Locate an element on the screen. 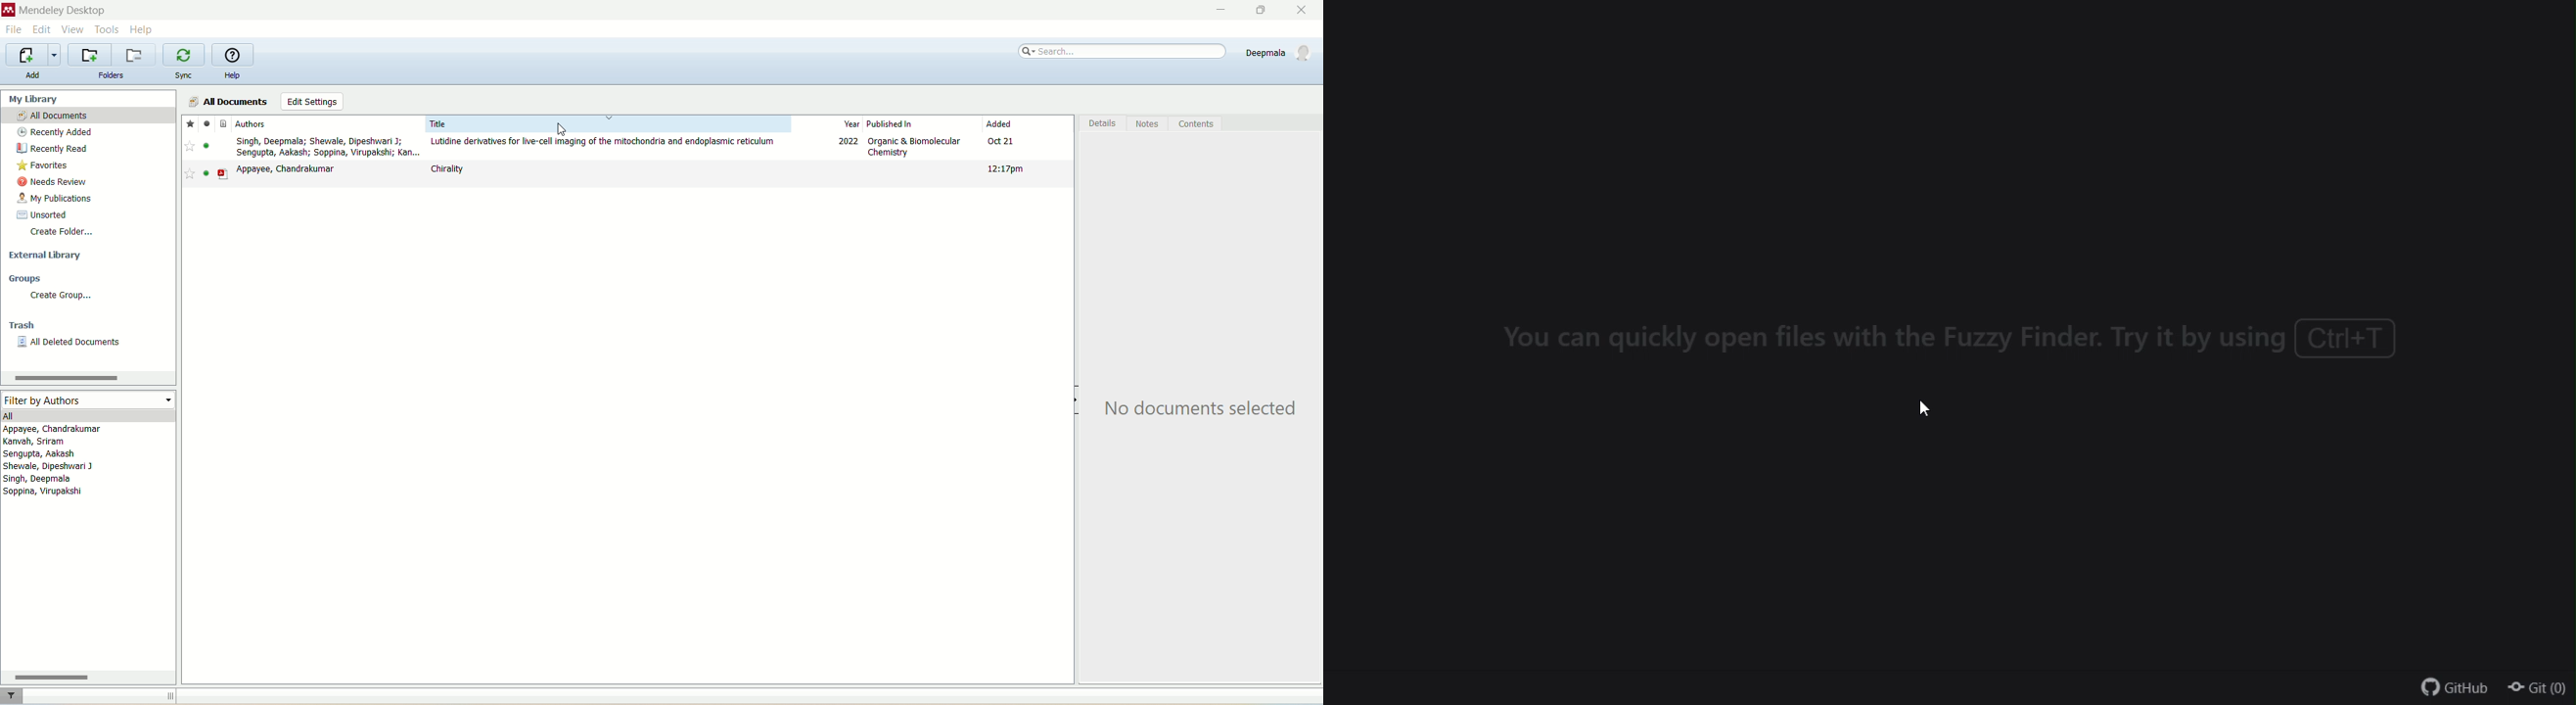 The height and width of the screenshot is (728, 2576). authors is located at coordinates (57, 463).